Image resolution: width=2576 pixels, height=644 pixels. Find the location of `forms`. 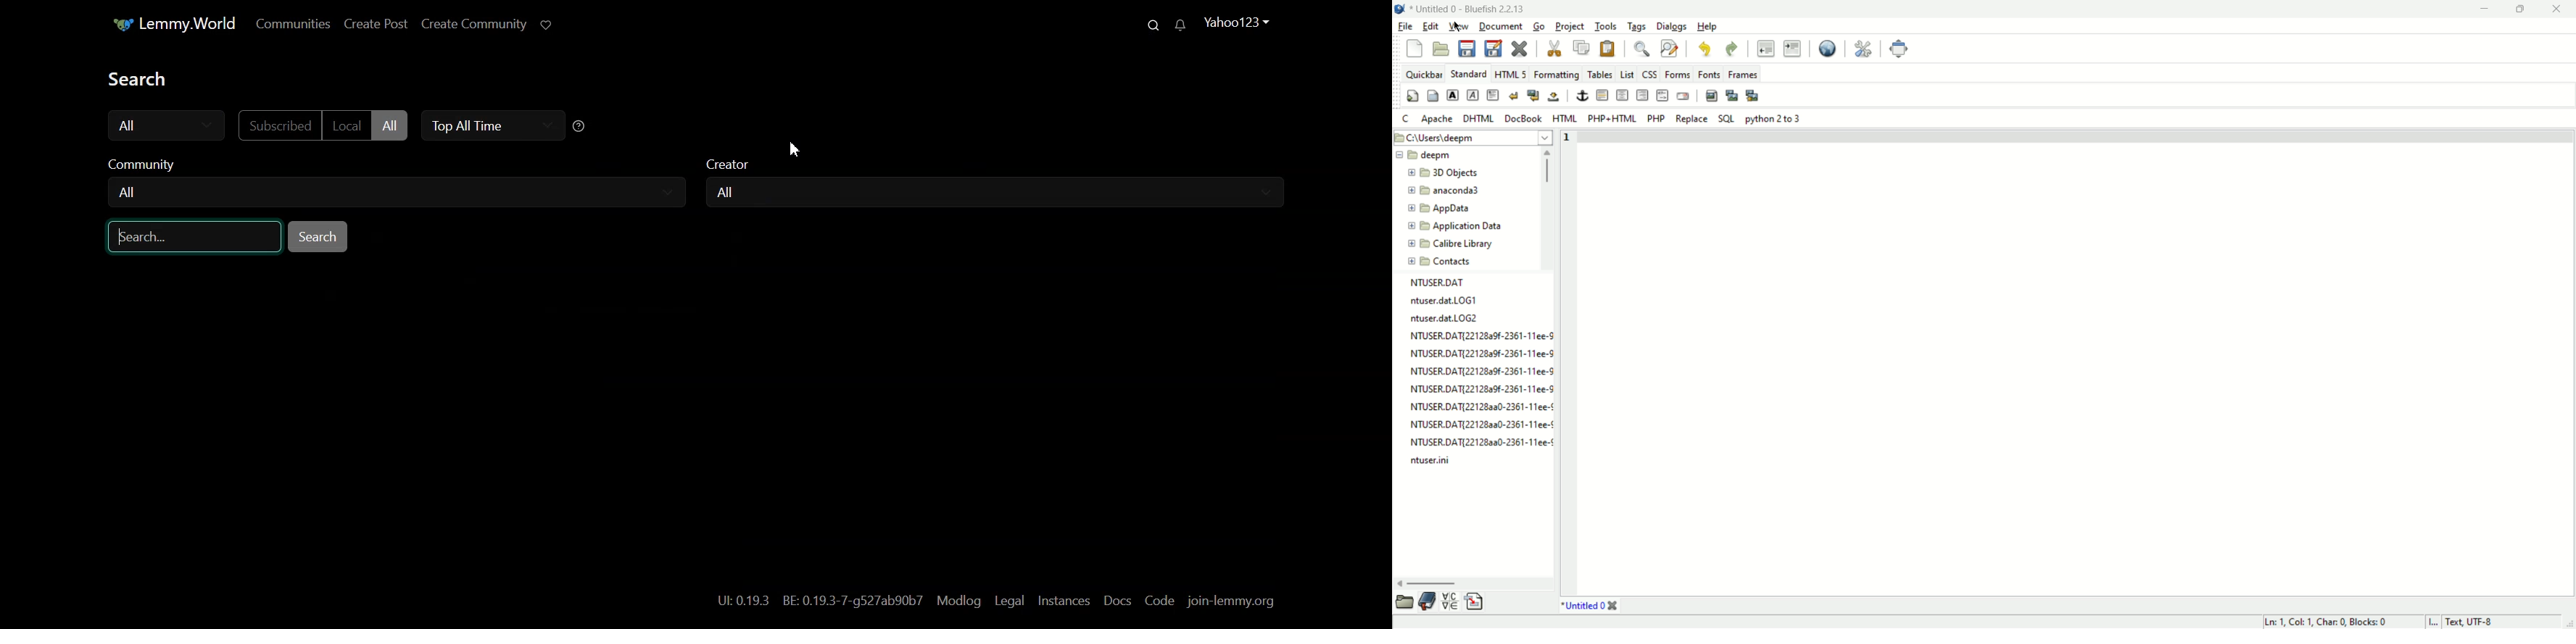

forms is located at coordinates (1678, 74).